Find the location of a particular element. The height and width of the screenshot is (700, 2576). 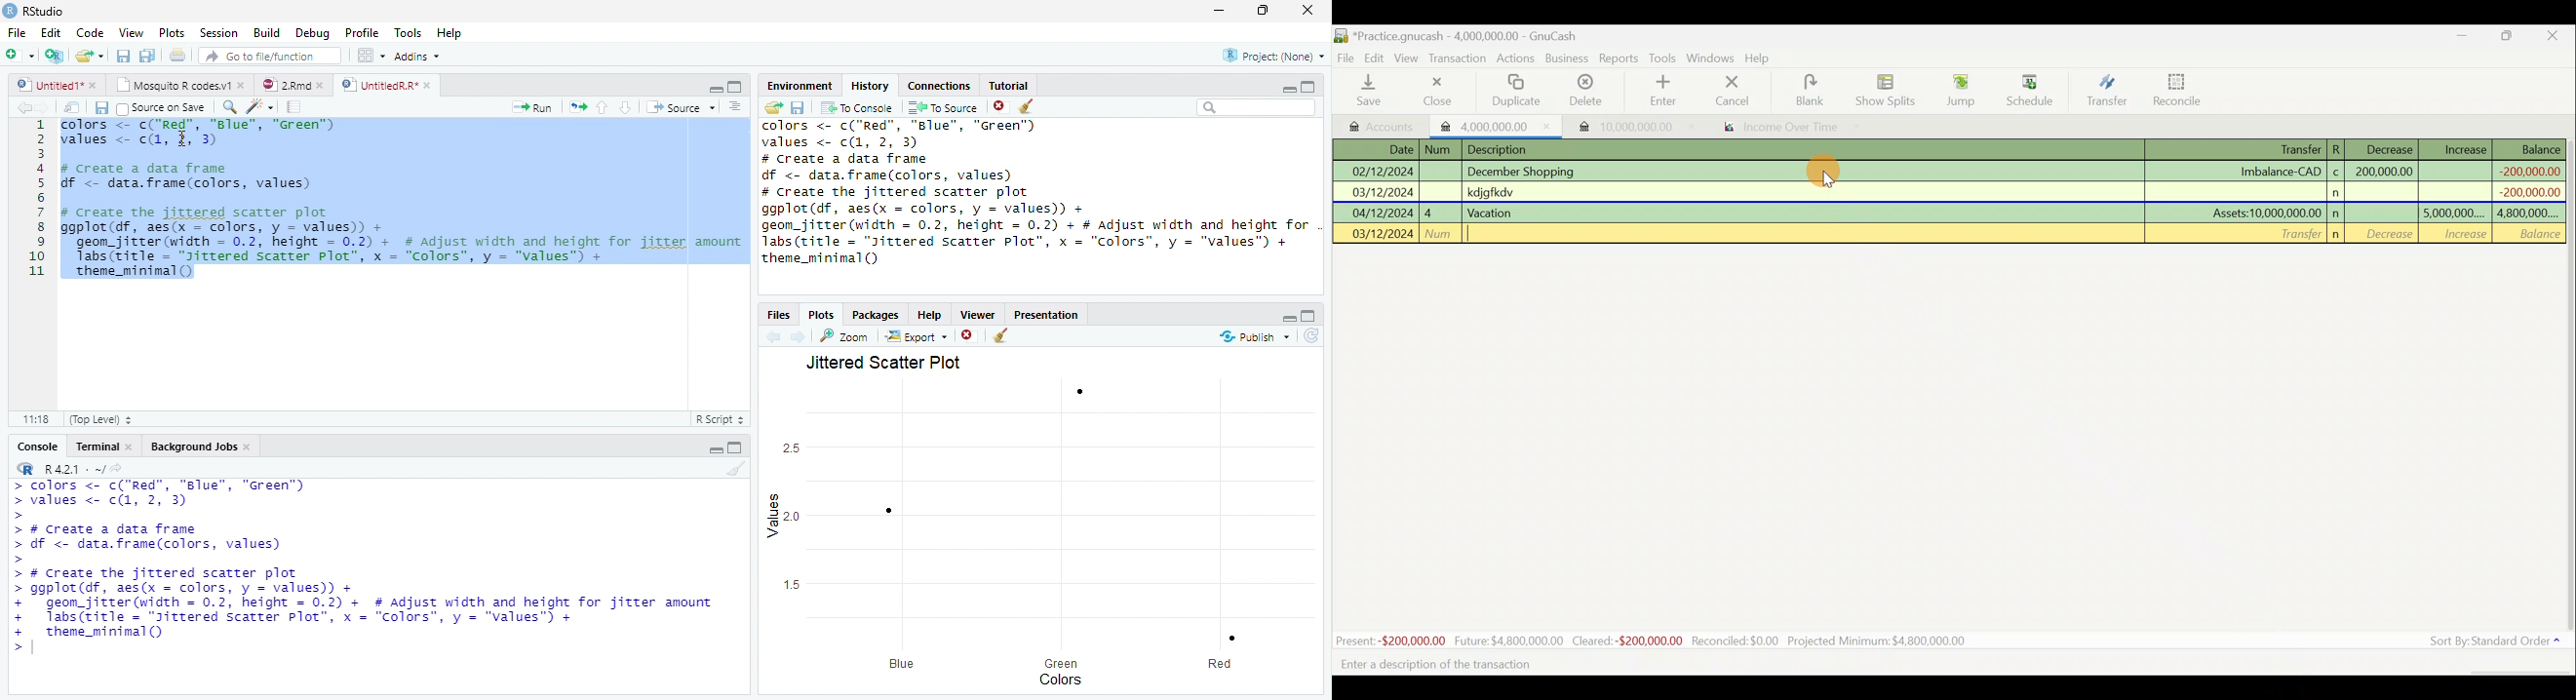

close is located at coordinates (1308, 10).